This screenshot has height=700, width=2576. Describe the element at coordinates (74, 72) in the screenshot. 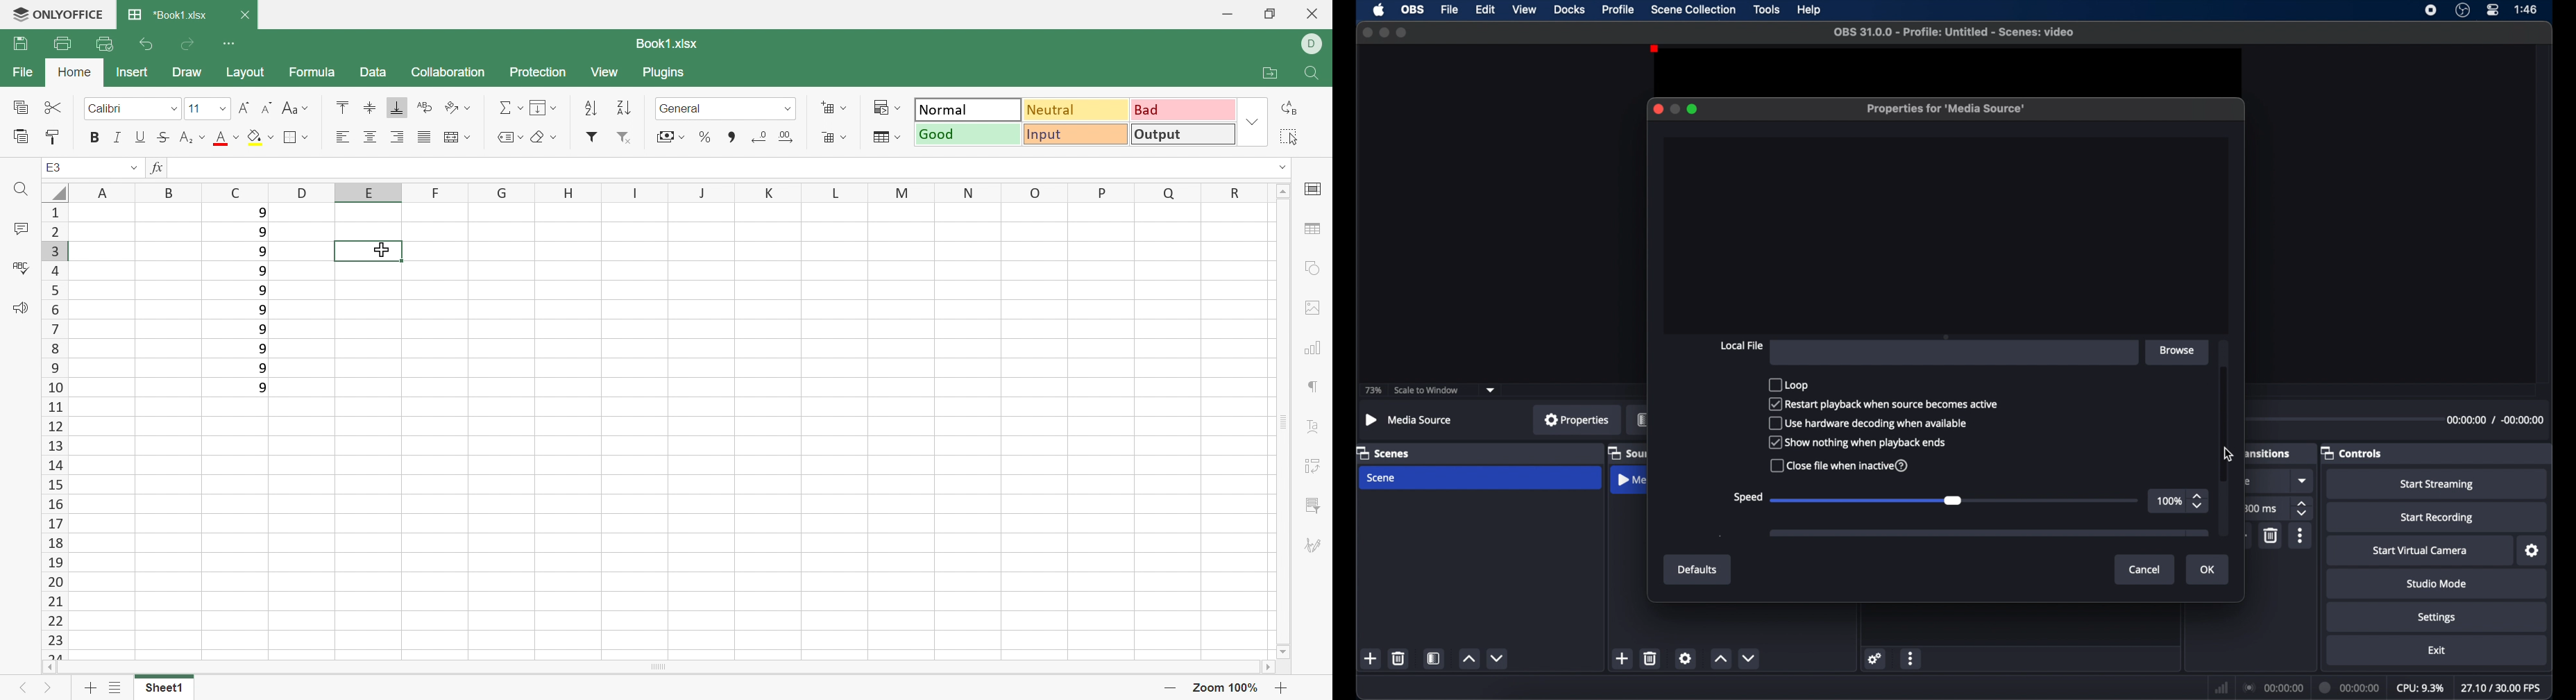

I see `Home` at that location.